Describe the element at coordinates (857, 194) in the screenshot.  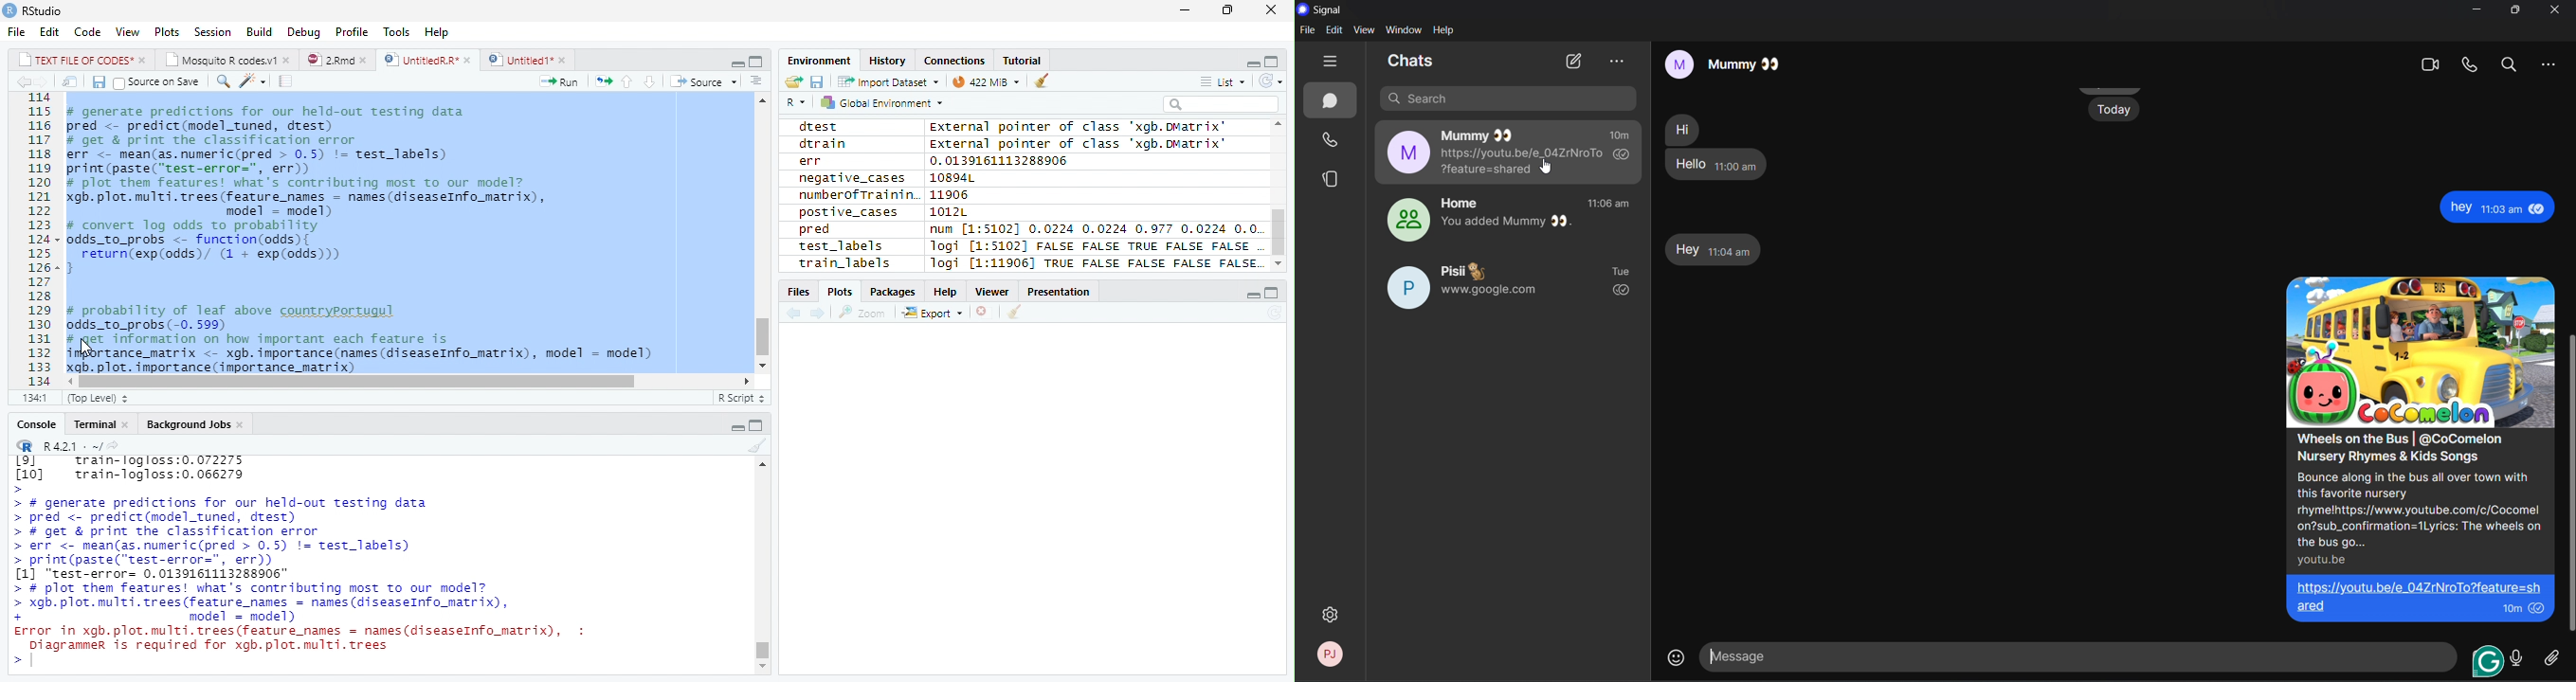
I see `numberofTrainin.` at that location.